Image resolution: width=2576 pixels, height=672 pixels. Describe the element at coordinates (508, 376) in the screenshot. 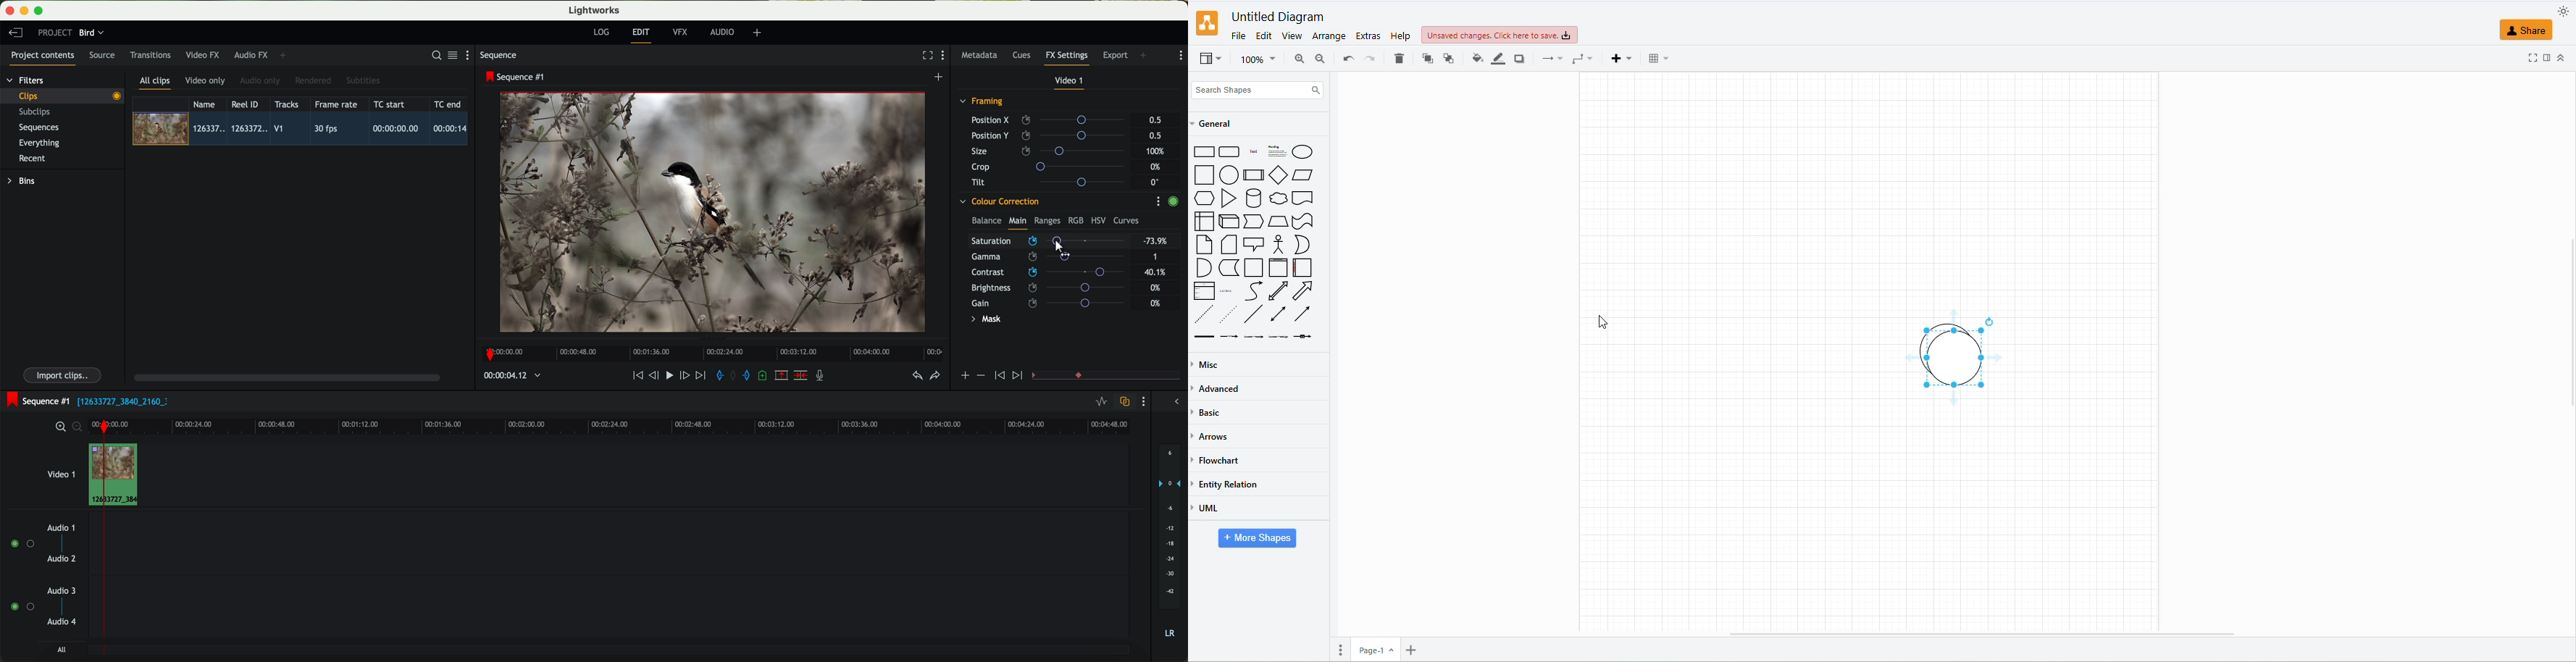

I see `timeline` at that location.